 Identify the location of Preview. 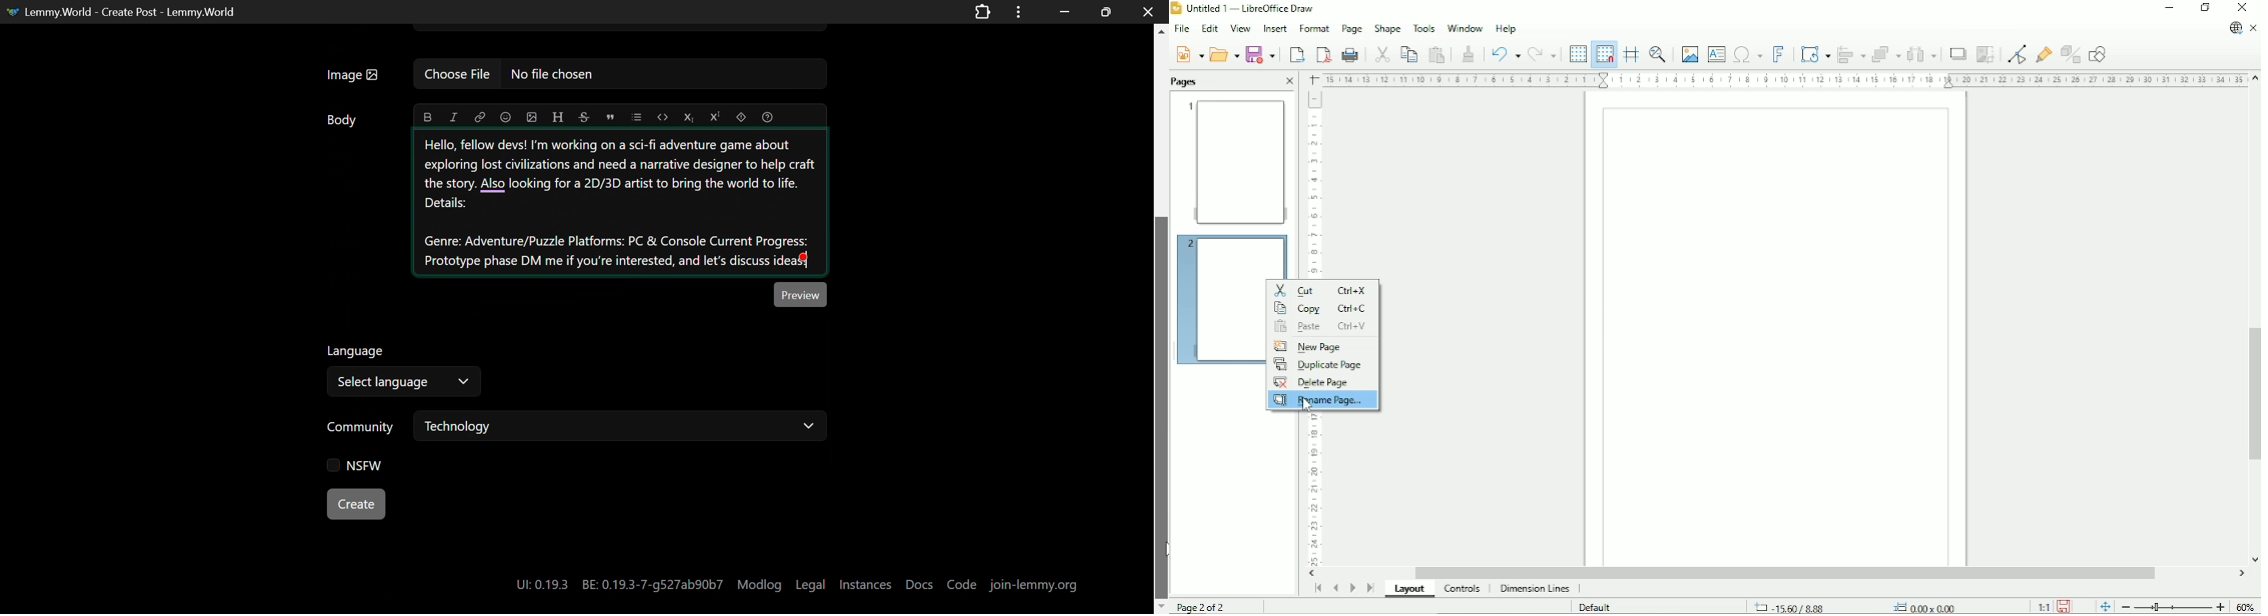
(801, 294).